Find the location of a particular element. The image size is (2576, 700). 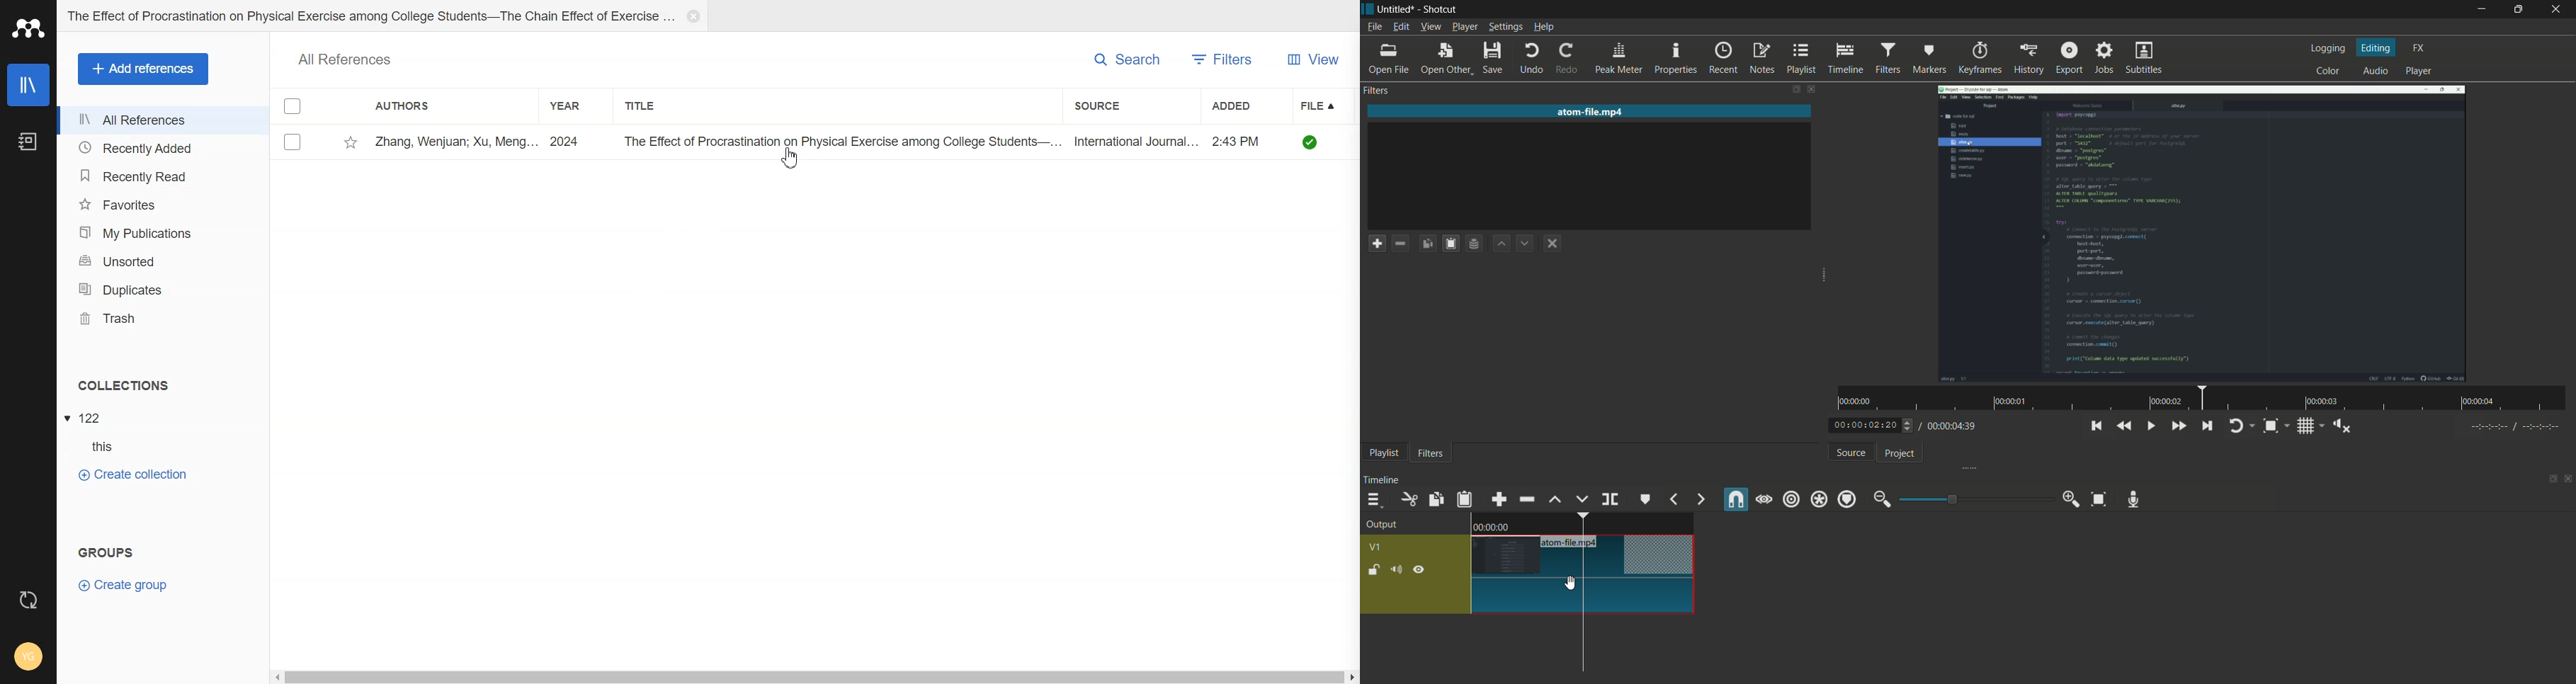

Year is located at coordinates (576, 105).